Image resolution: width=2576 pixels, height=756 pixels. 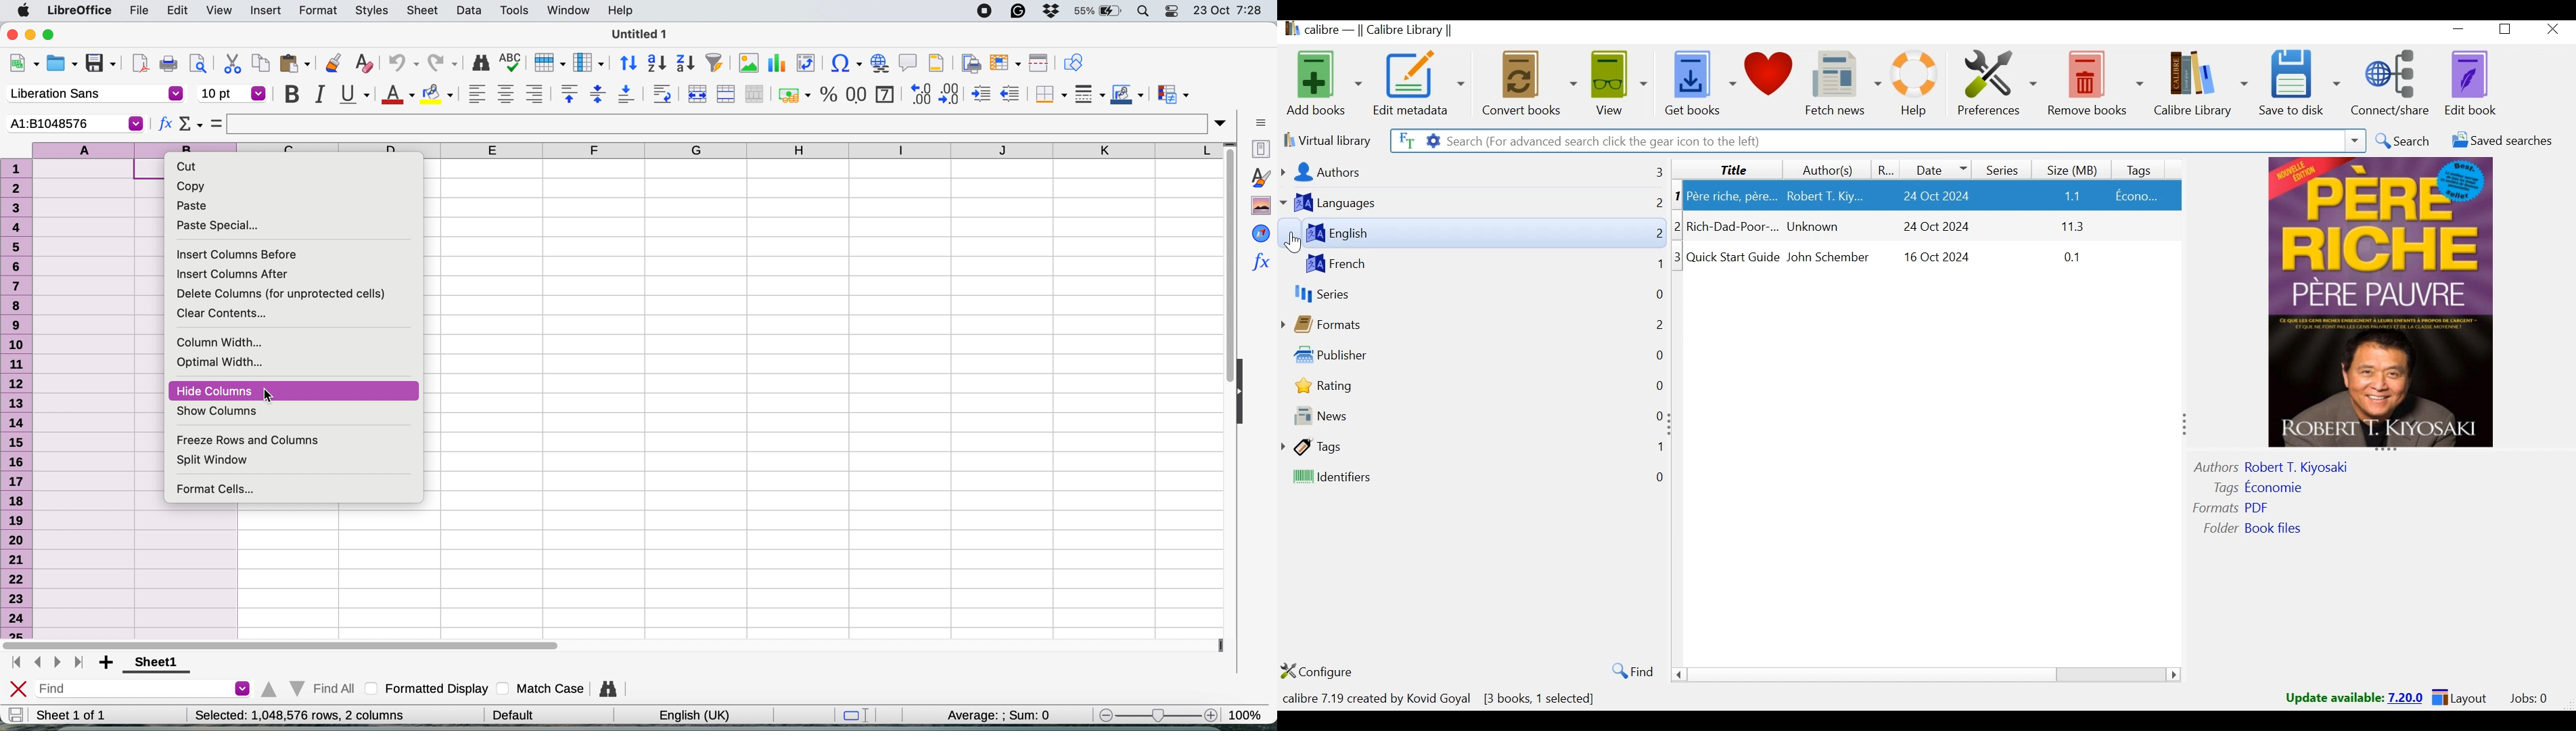 What do you see at coordinates (1126, 94) in the screenshot?
I see `border colour` at bounding box center [1126, 94].